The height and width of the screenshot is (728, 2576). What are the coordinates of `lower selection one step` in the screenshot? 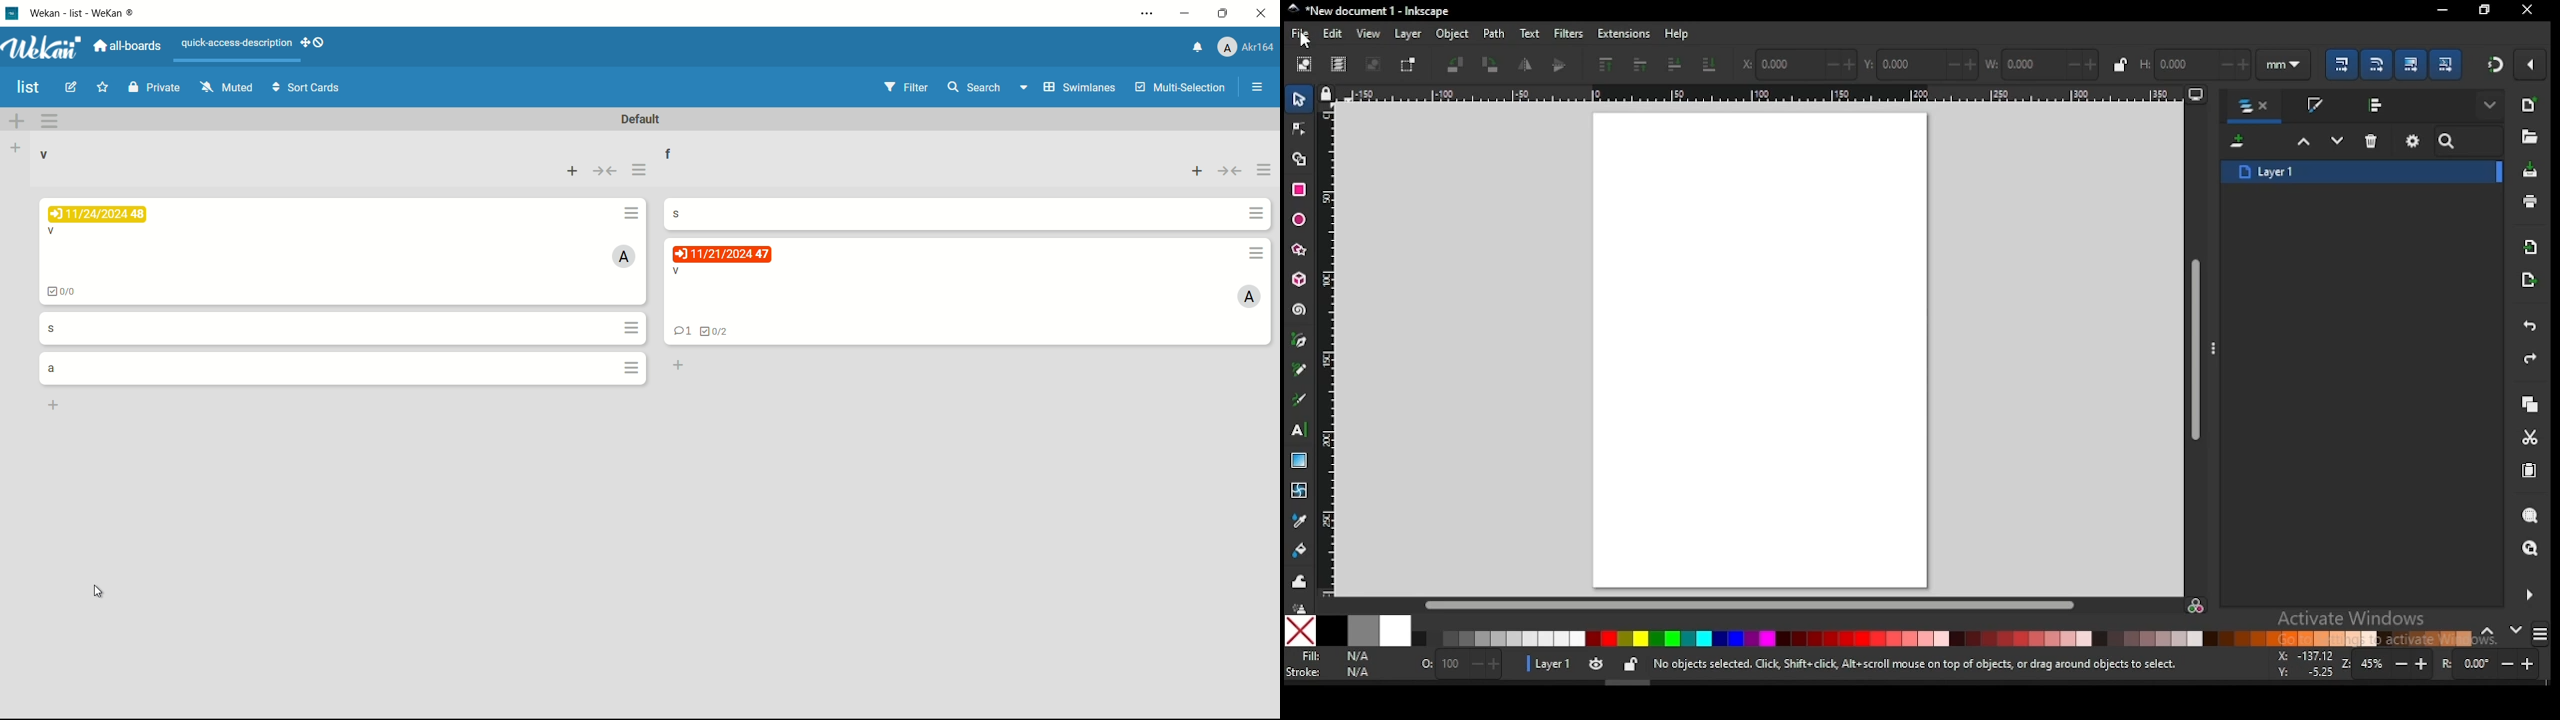 It's located at (2337, 141).